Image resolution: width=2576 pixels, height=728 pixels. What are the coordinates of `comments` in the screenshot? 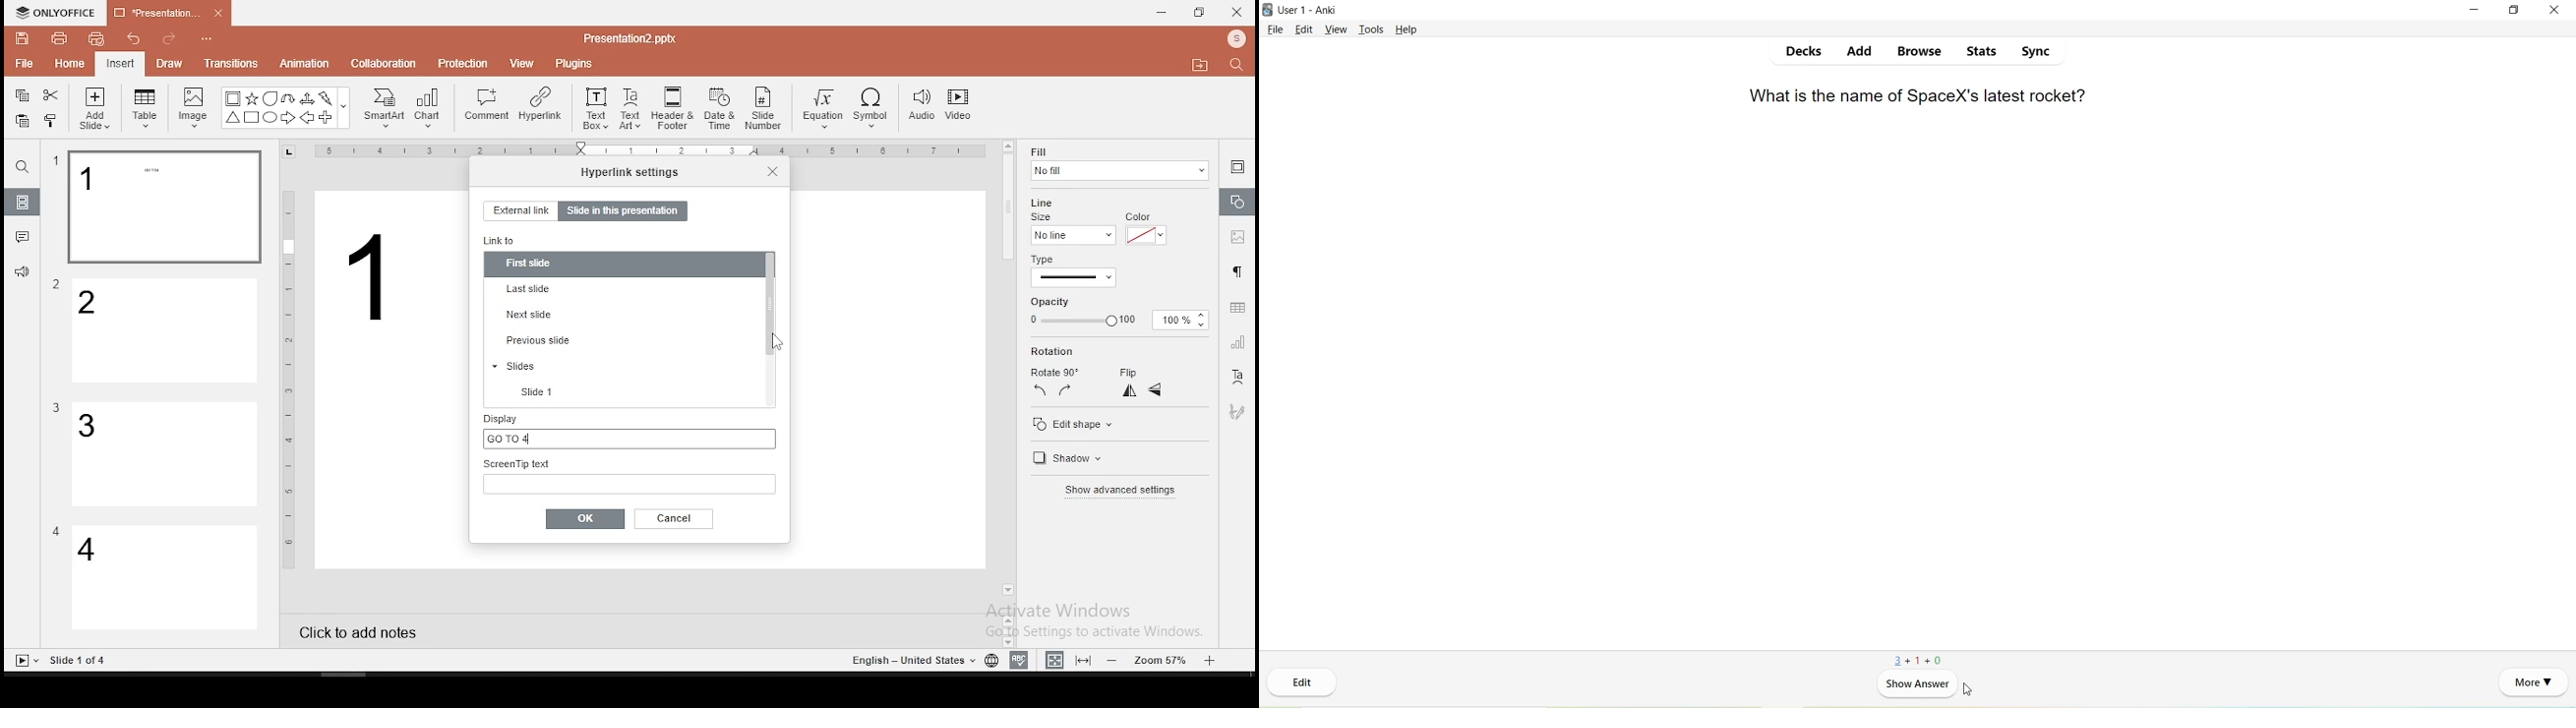 It's located at (23, 237).